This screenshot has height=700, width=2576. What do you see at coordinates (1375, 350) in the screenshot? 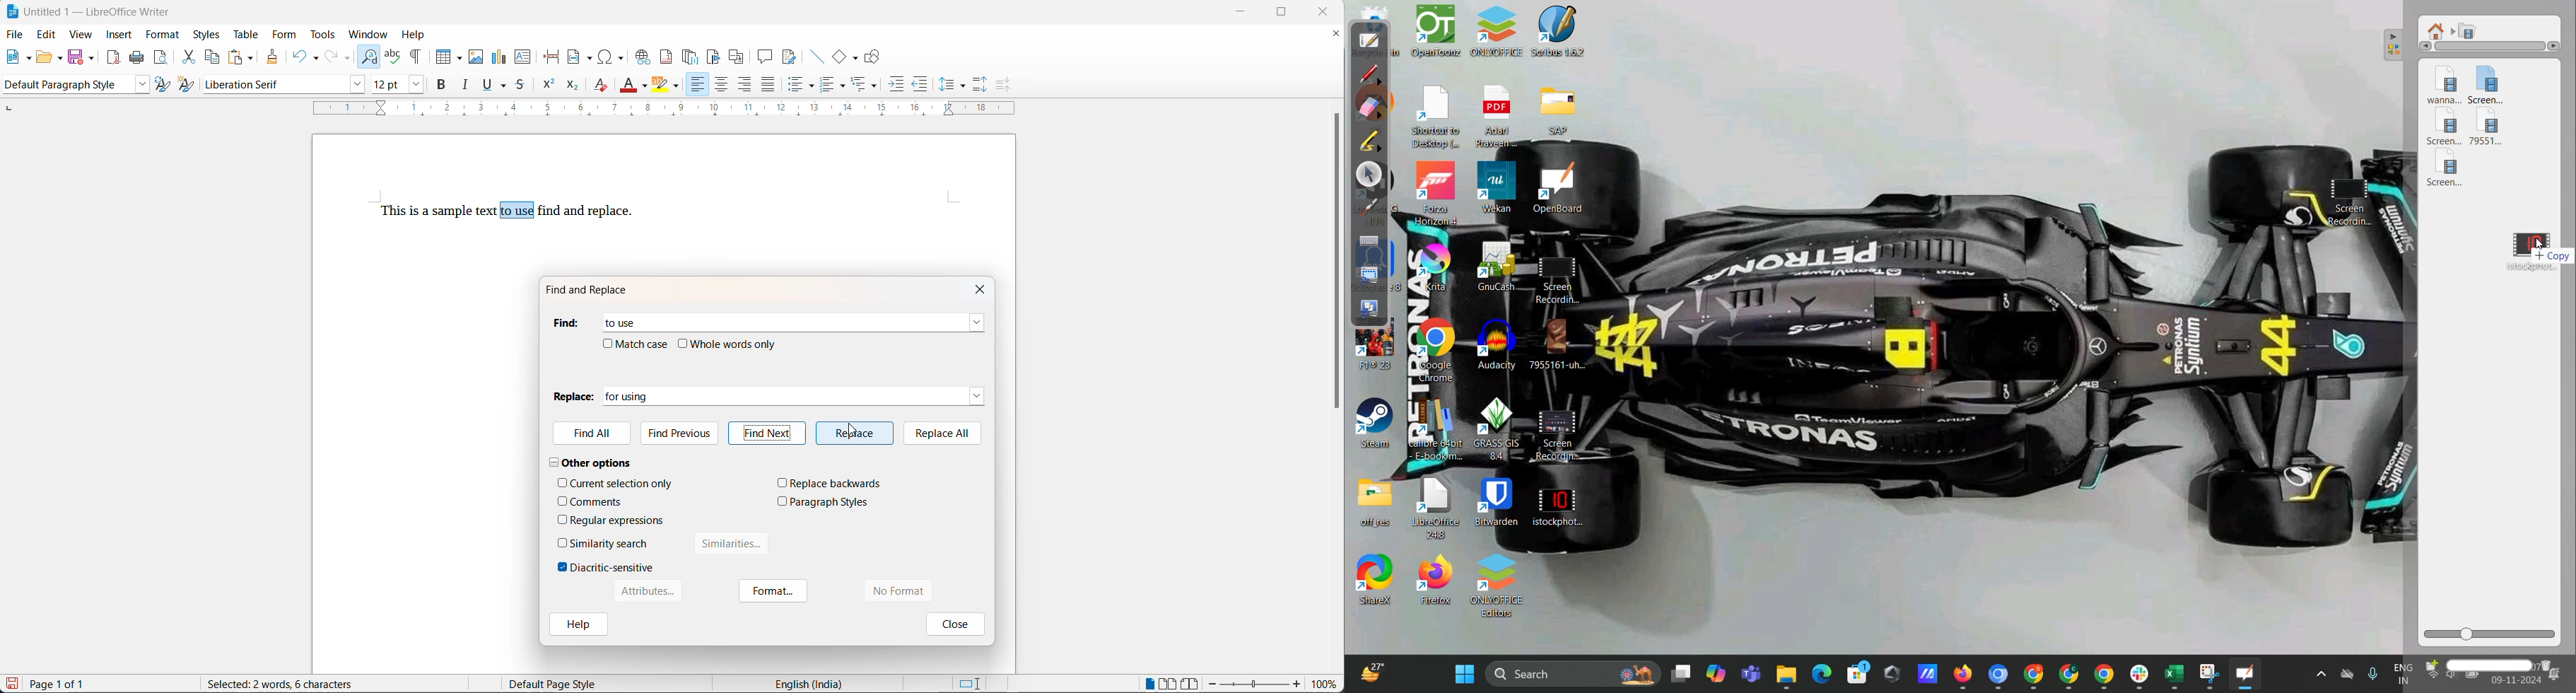
I see `shortcuts on desktop 15` at bounding box center [1375, 350].